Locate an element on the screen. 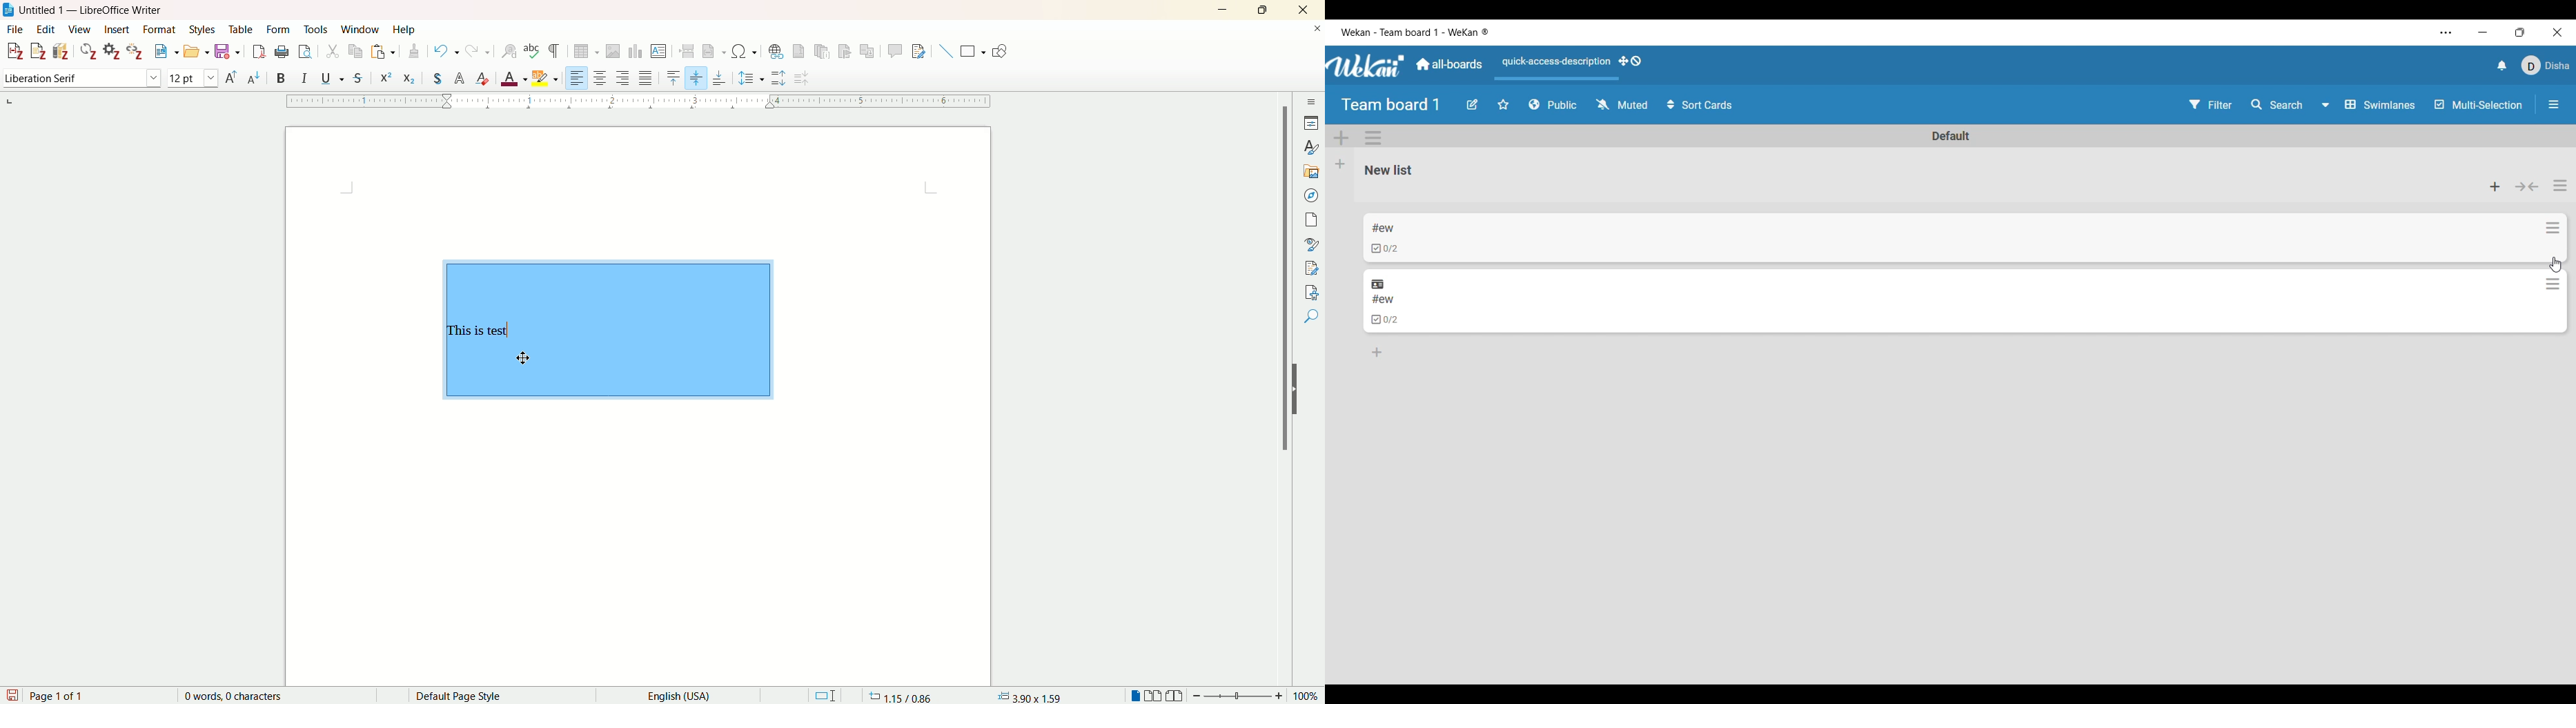 This screenshot has height=728, width=2576. line thickness is located at coordinates (508, 76).